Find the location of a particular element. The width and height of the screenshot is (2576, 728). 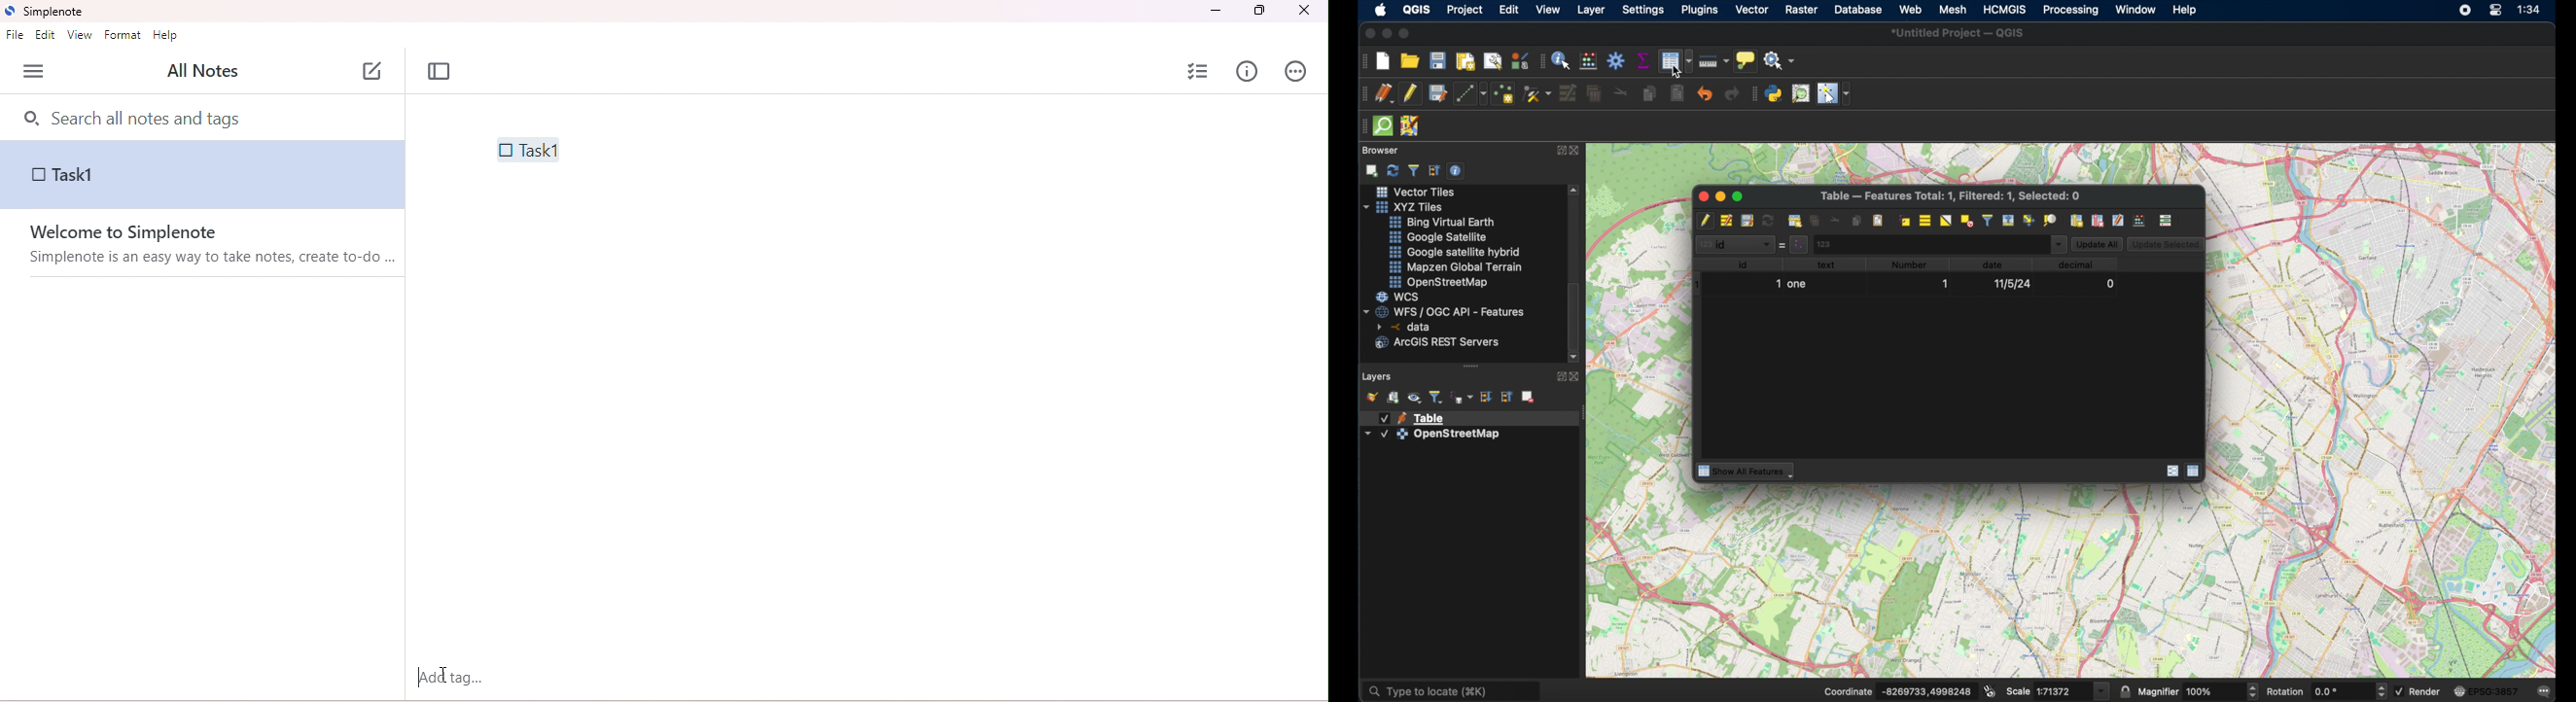

expand is located at coordinates (1558, 378).